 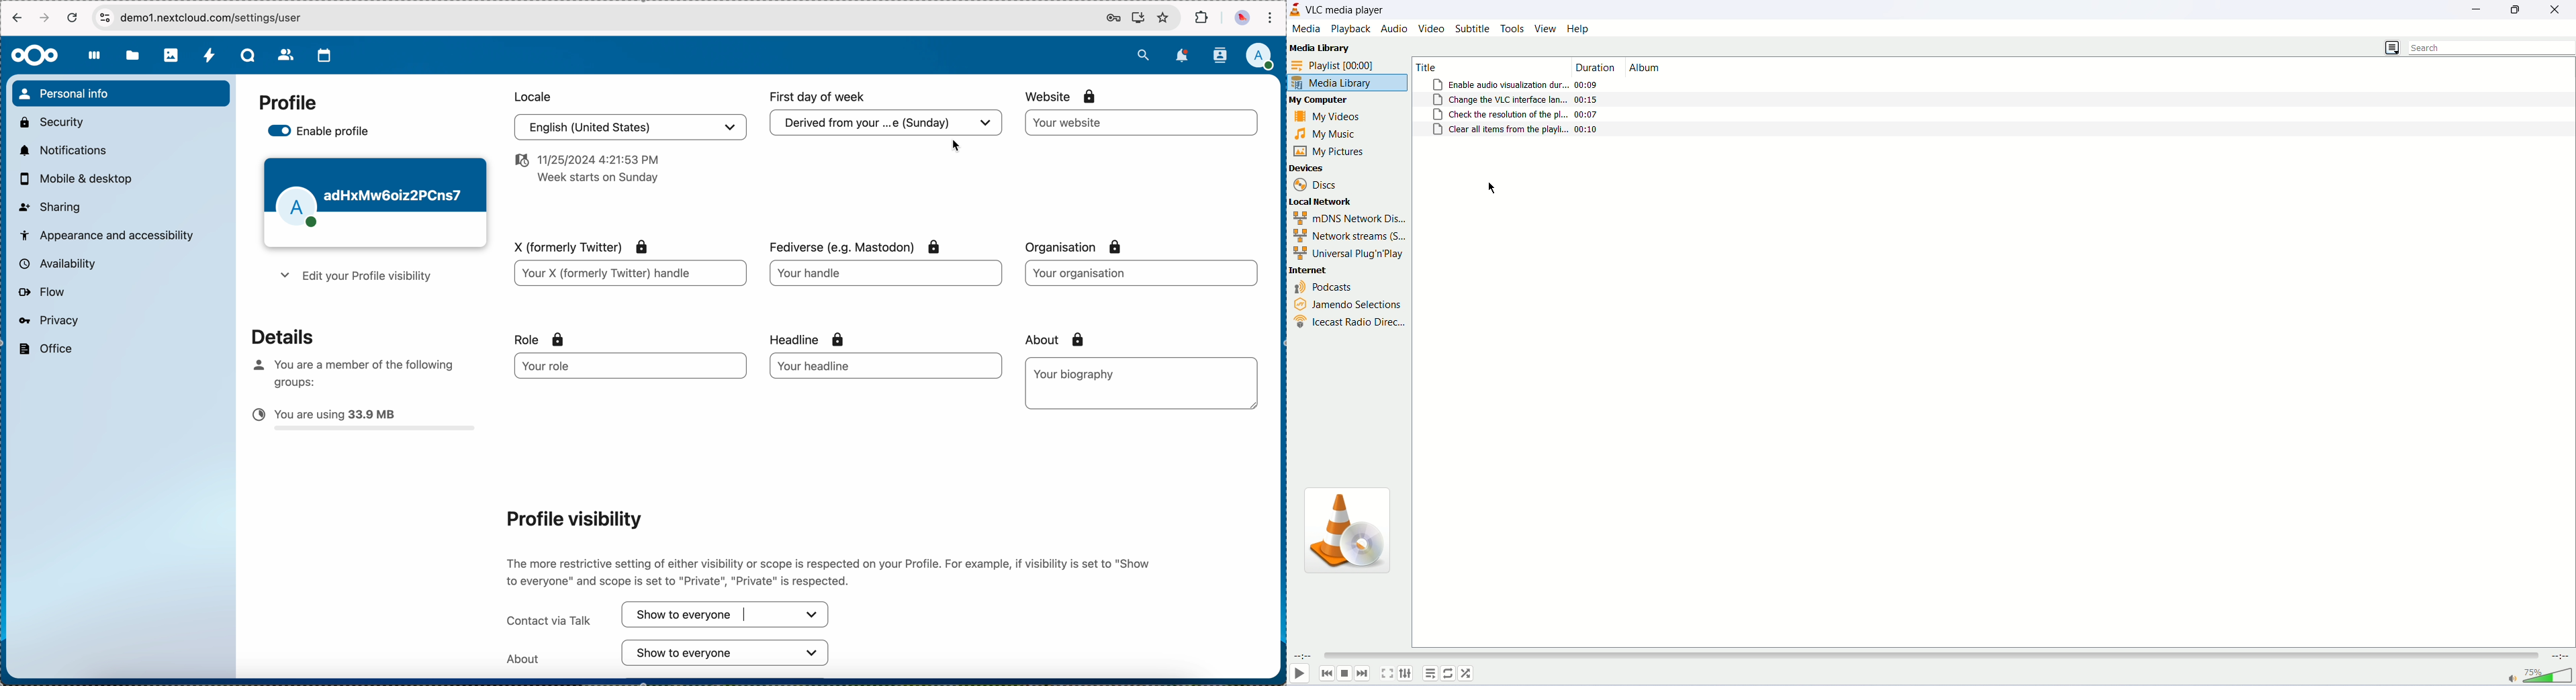 What do you see at coordinates (287, 103) in the screenshot?
I see `profile` at bounding box center [287, 103].